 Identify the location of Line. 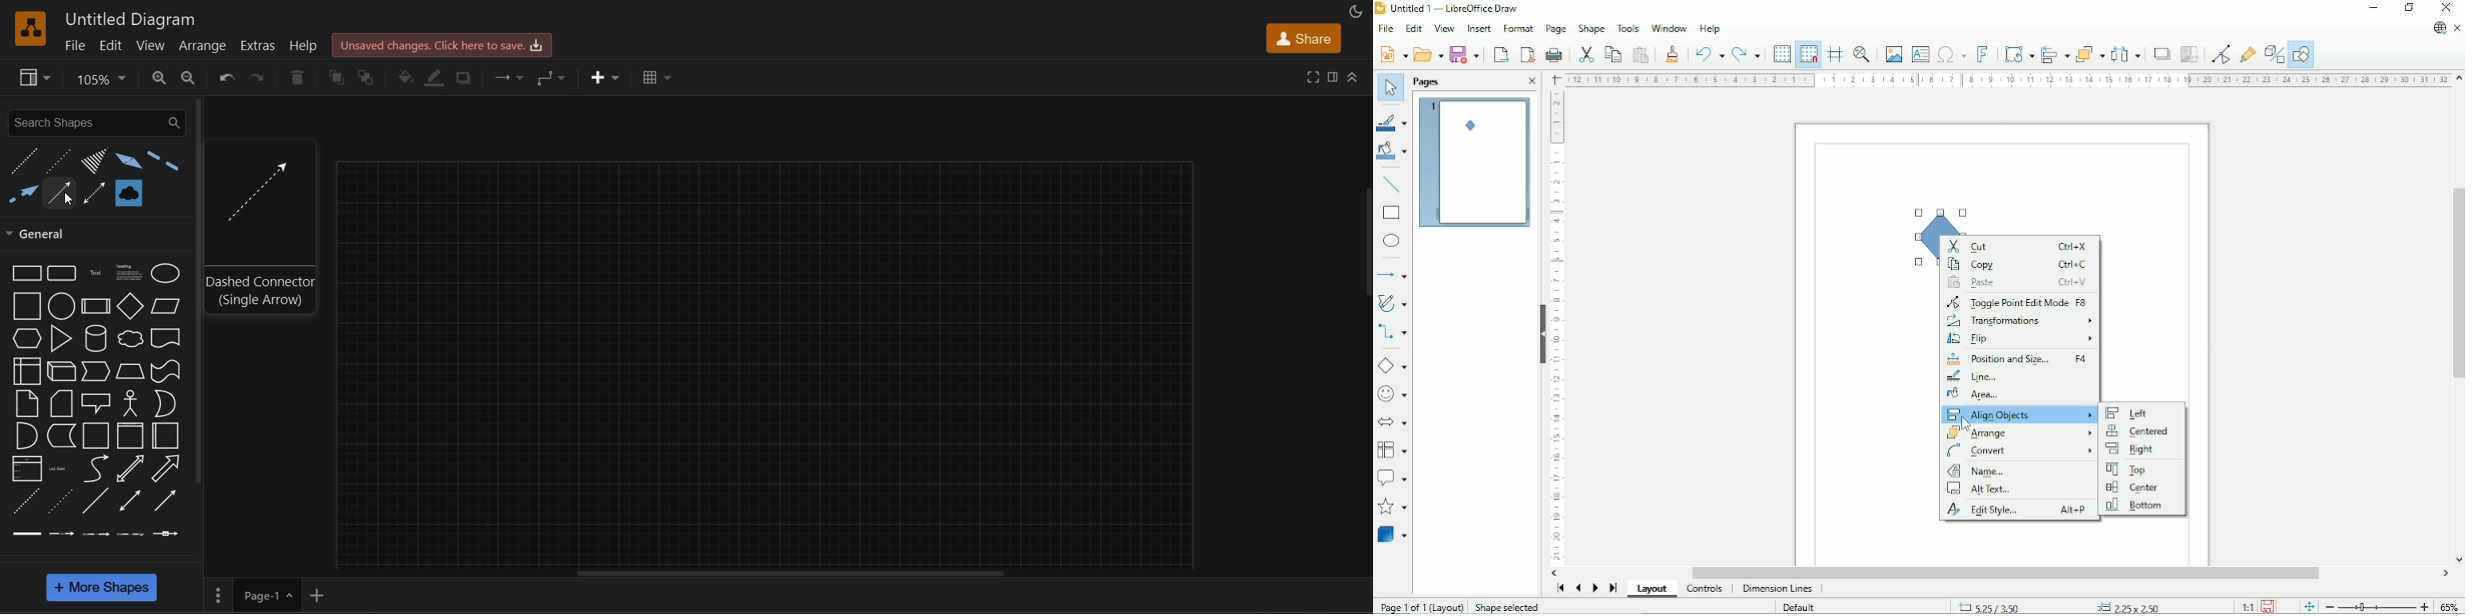
(2021, 376).